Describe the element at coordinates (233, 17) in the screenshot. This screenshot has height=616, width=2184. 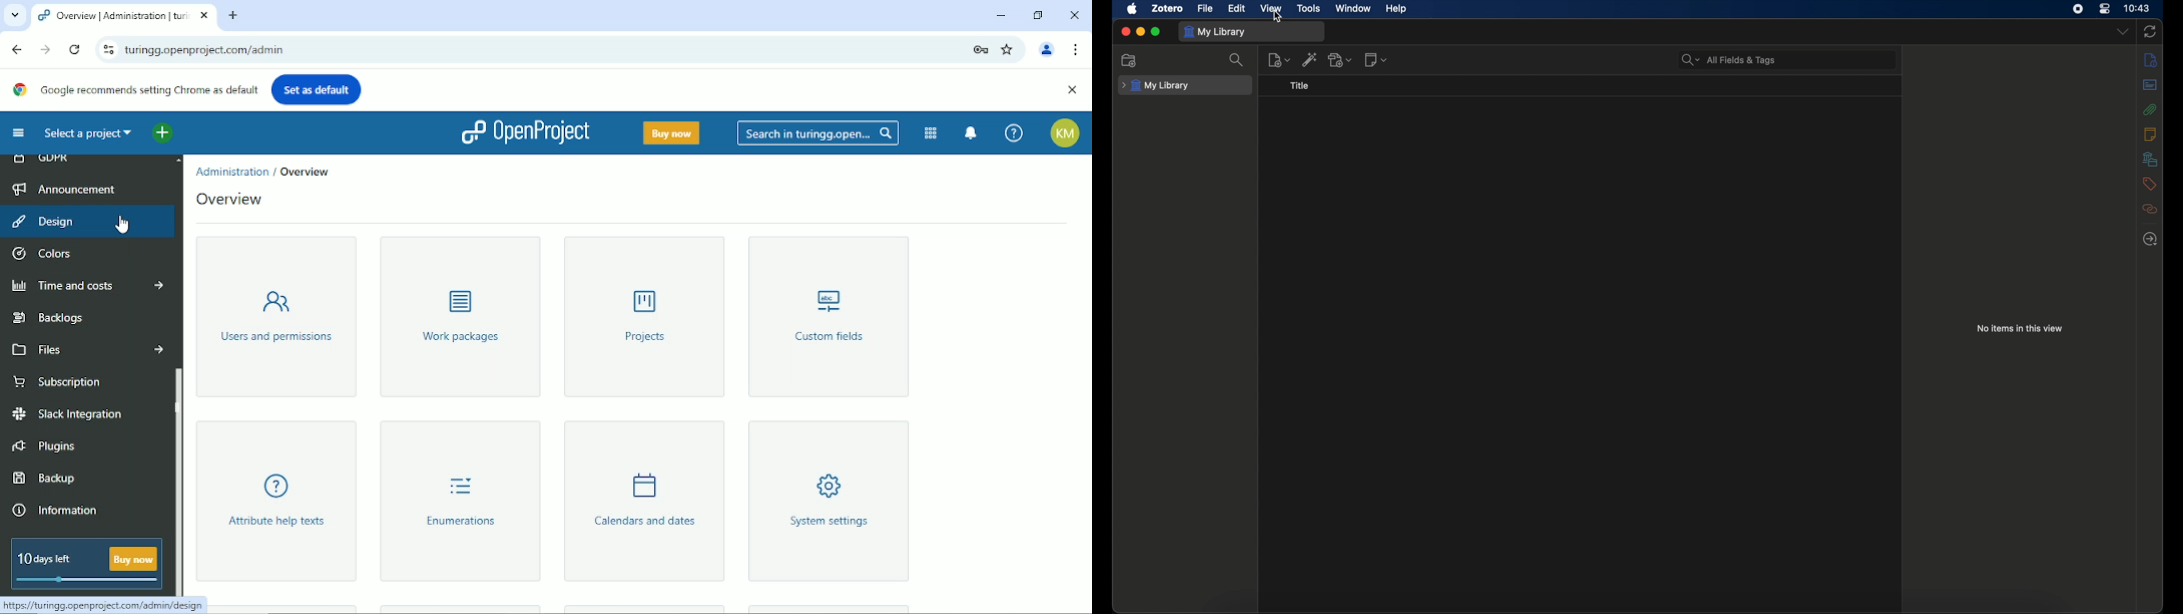
I see `New tab` at that location.